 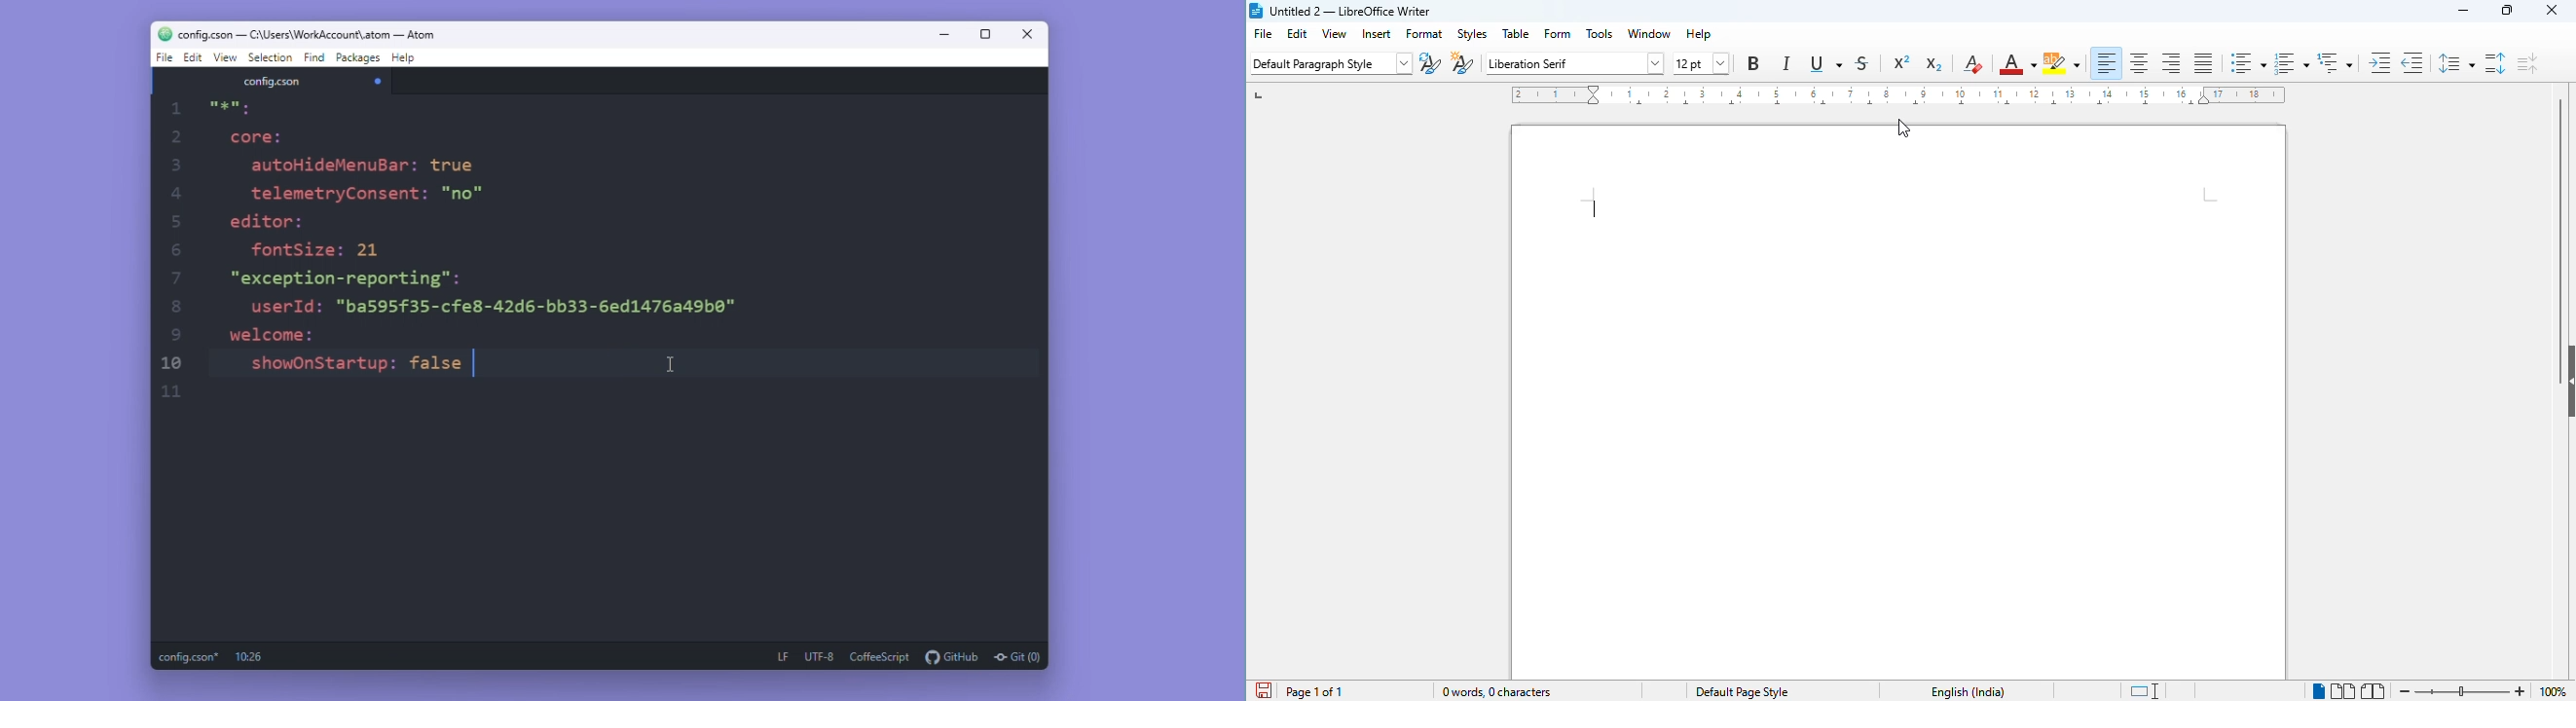 I want to click on minimize, so click(x=2464, y=11).